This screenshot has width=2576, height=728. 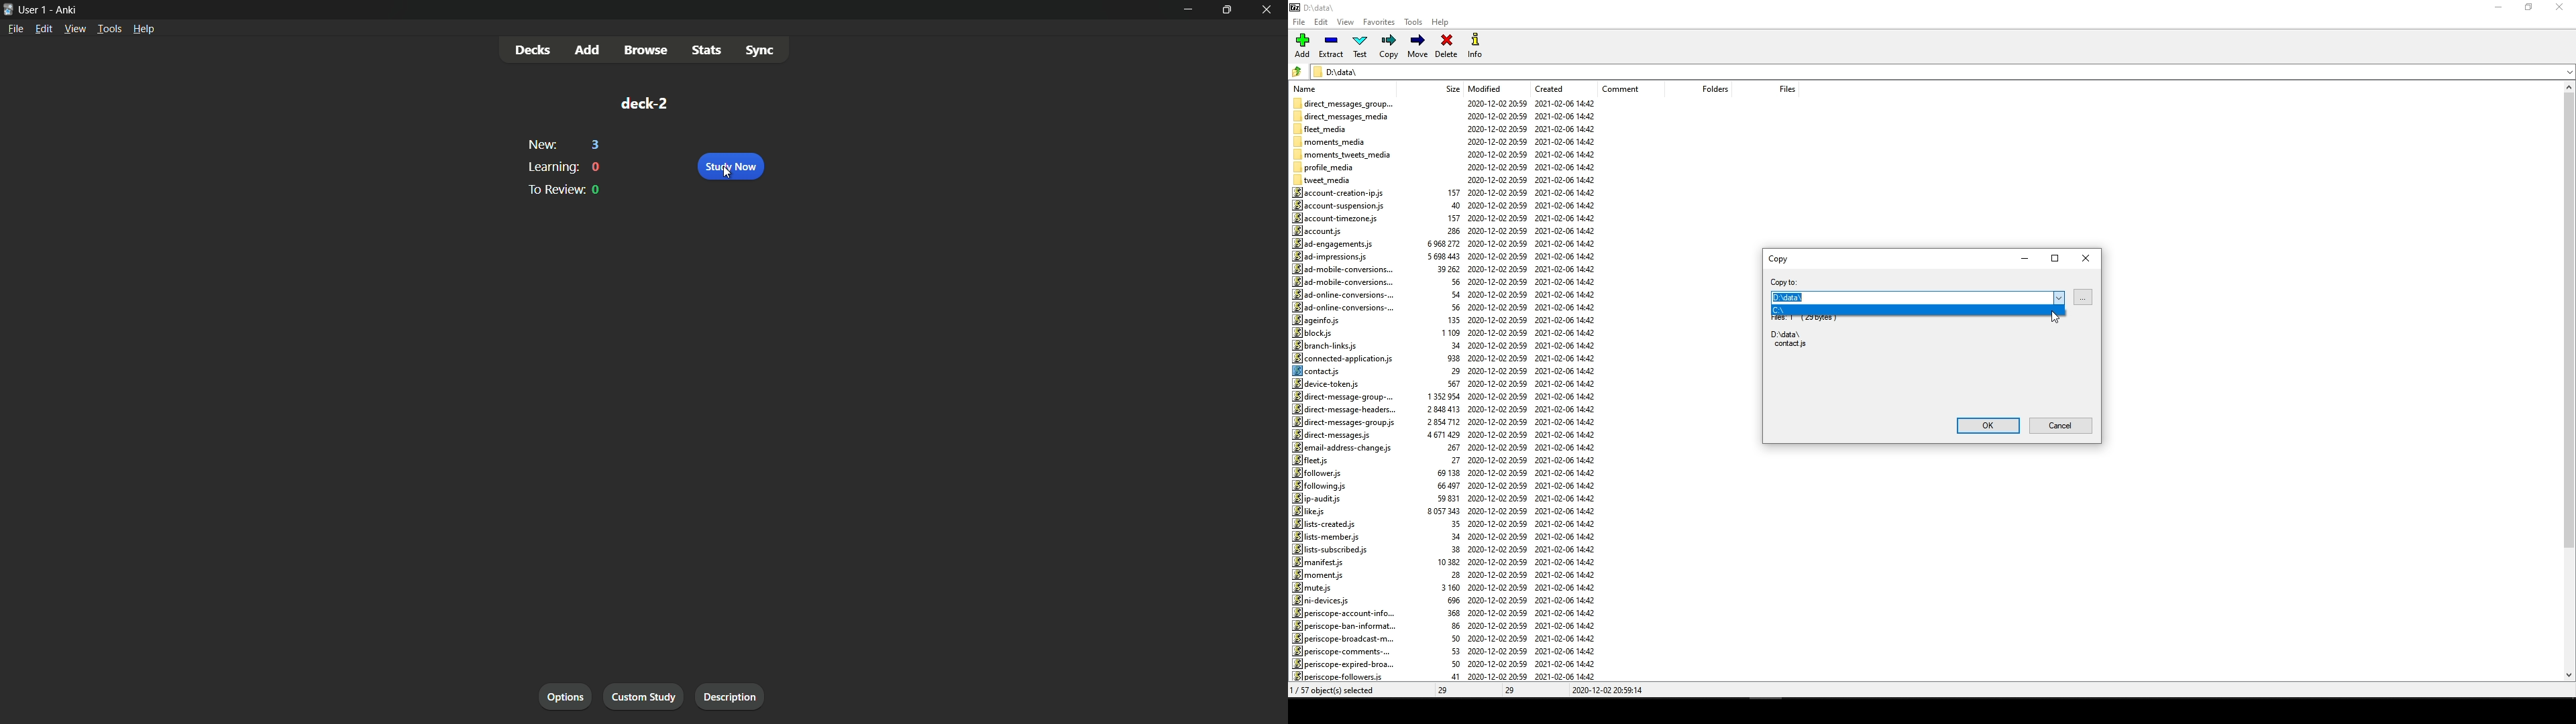 I want to click on study now, so click(x=732, y=166).